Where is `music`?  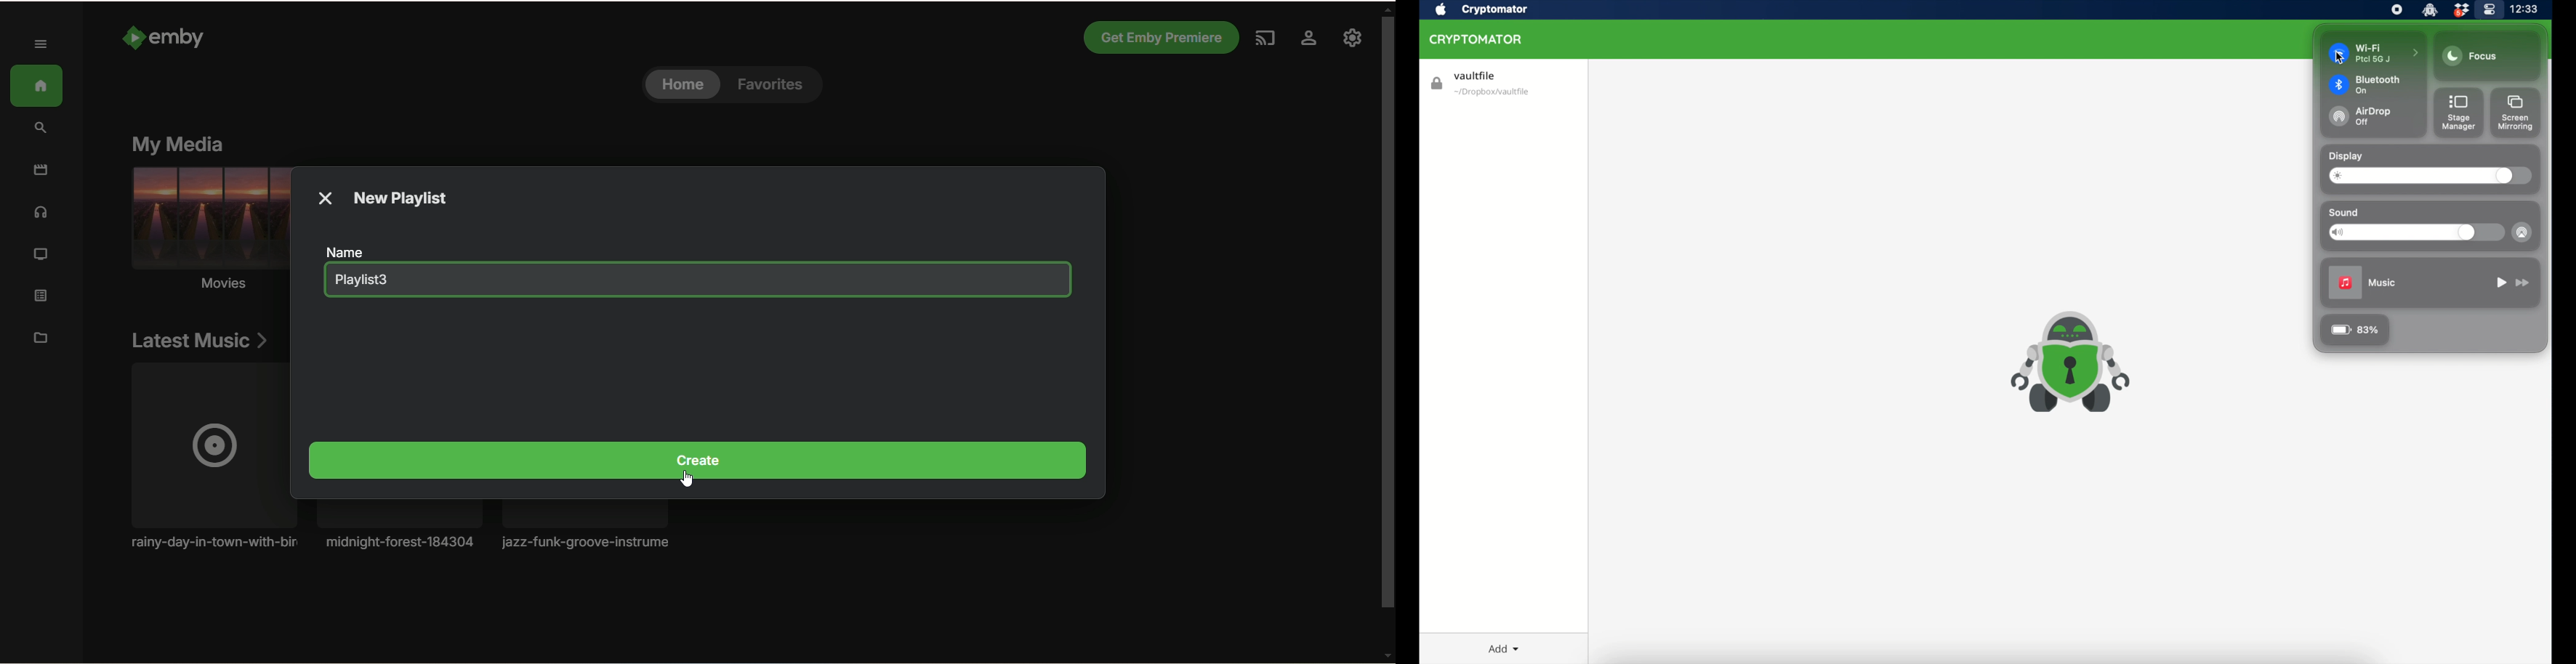 music is located at coordinates (41, 215).